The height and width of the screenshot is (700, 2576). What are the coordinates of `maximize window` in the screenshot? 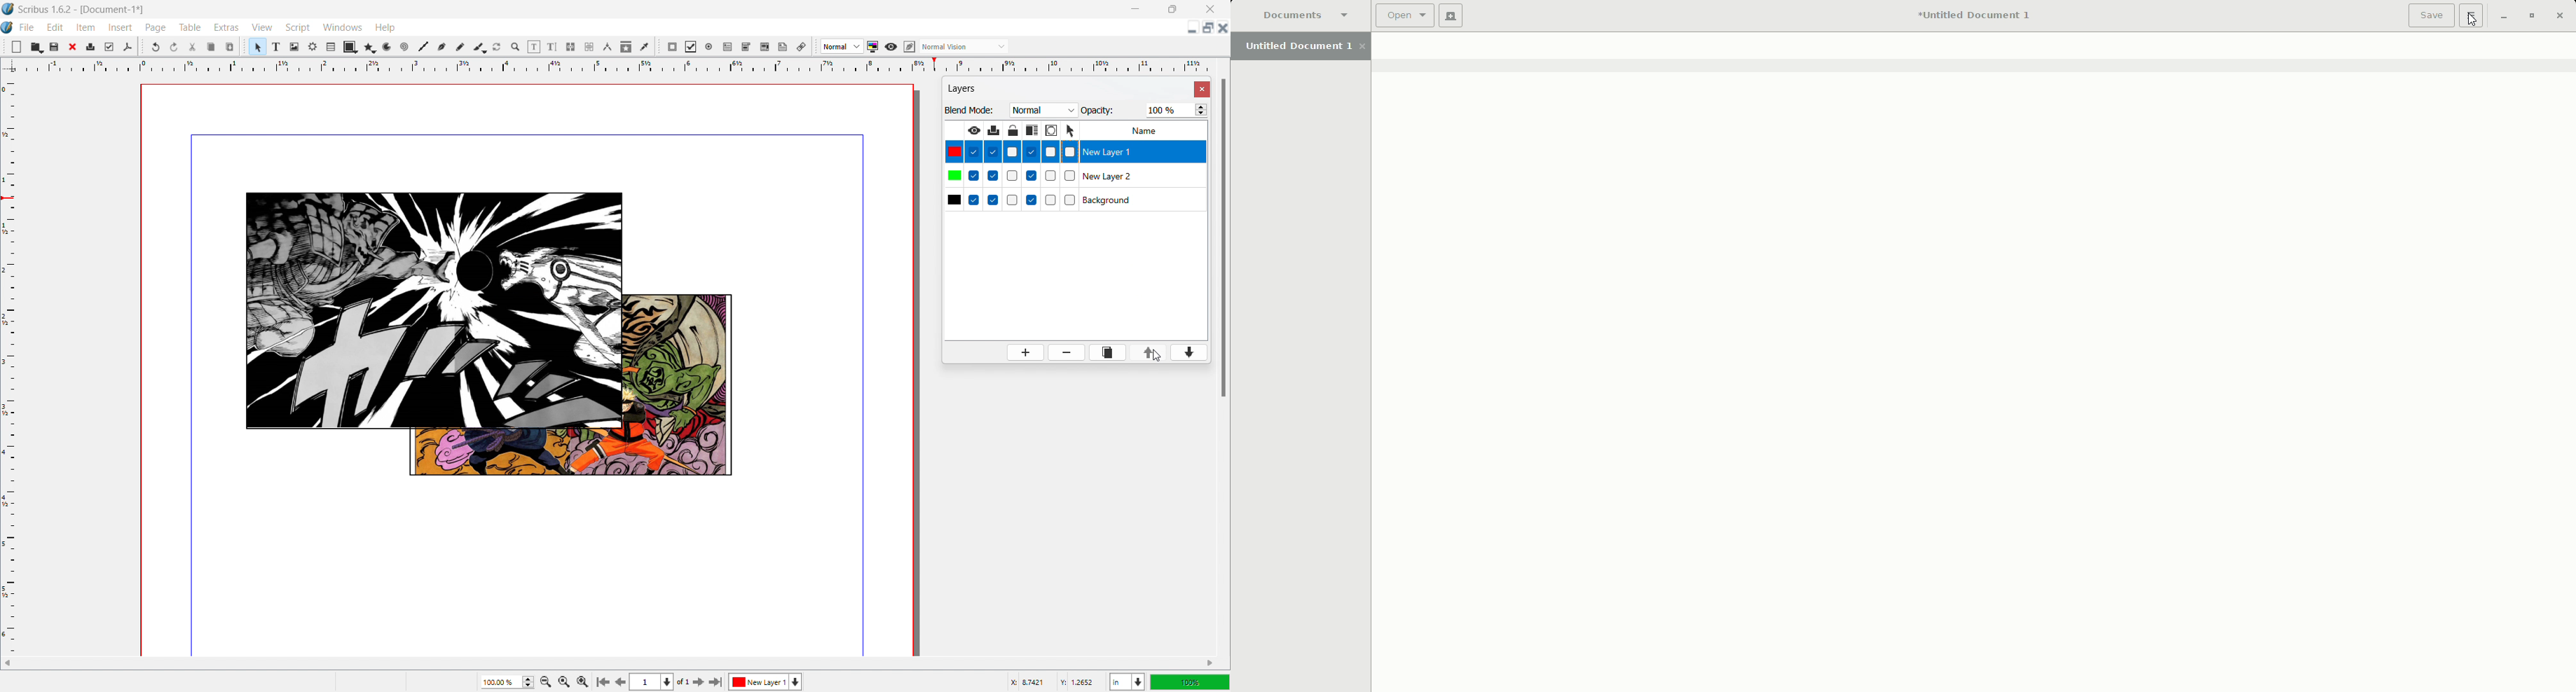 It's located at (1171, 8).